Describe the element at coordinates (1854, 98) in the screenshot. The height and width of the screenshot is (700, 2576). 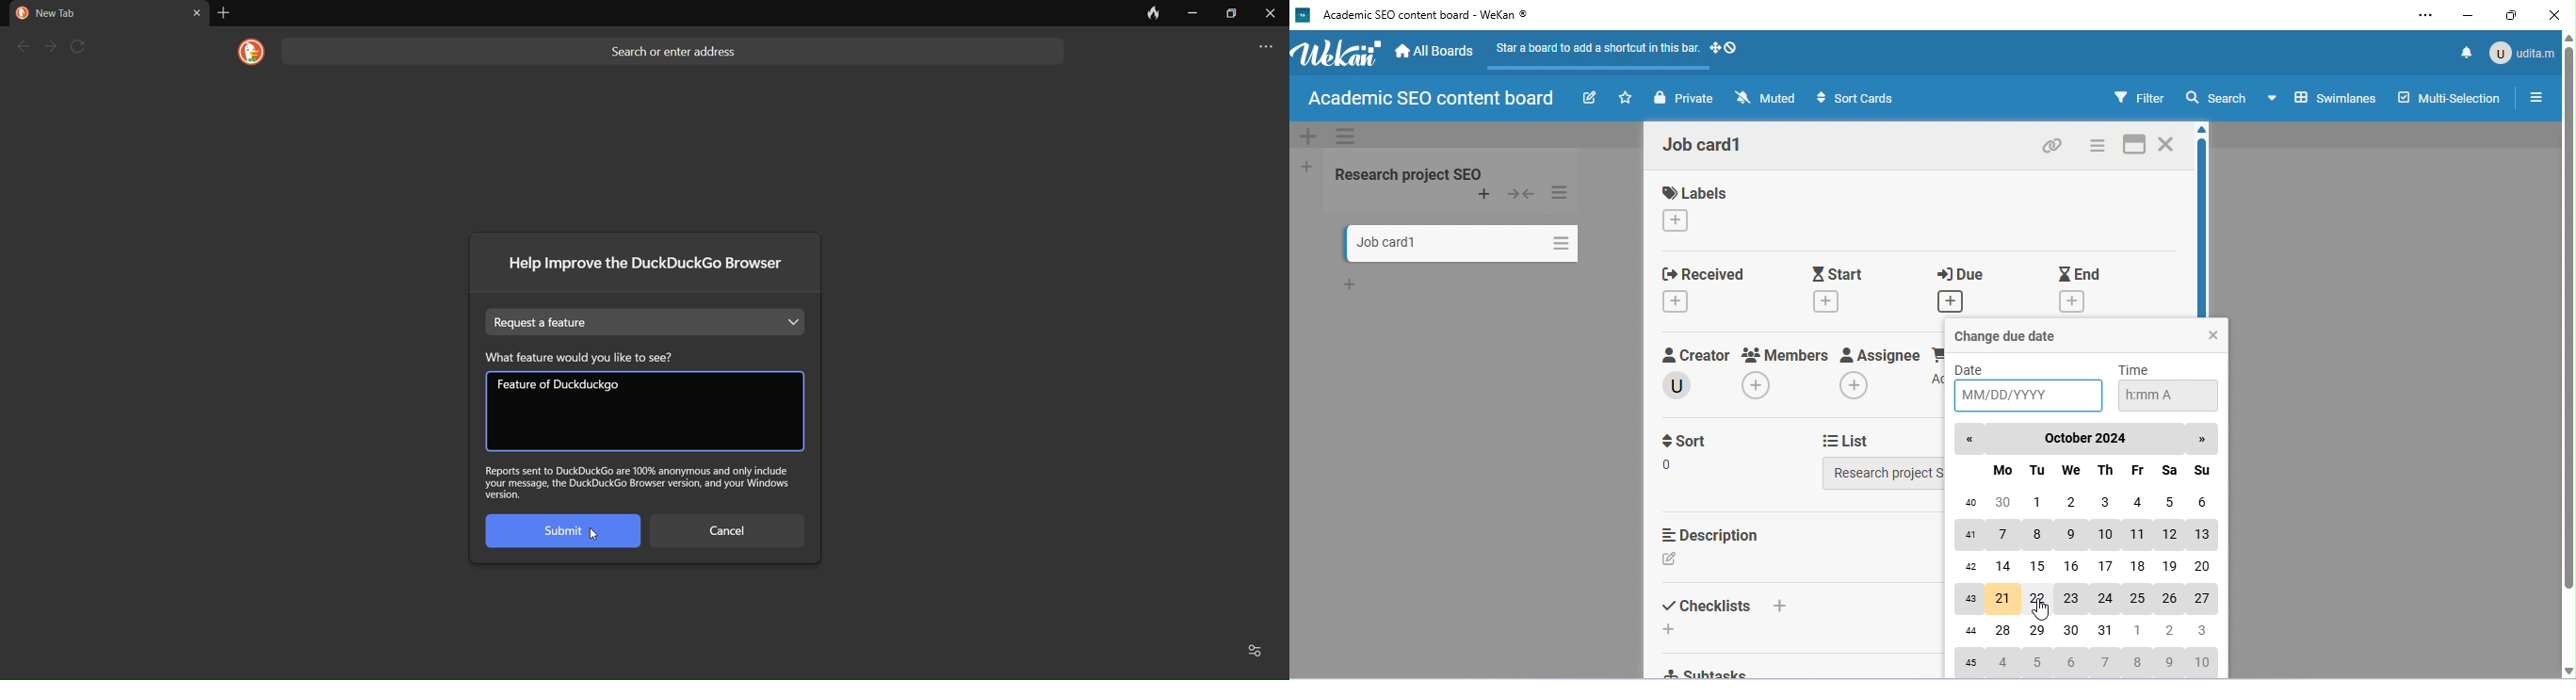
I see `sort cards` at that location.